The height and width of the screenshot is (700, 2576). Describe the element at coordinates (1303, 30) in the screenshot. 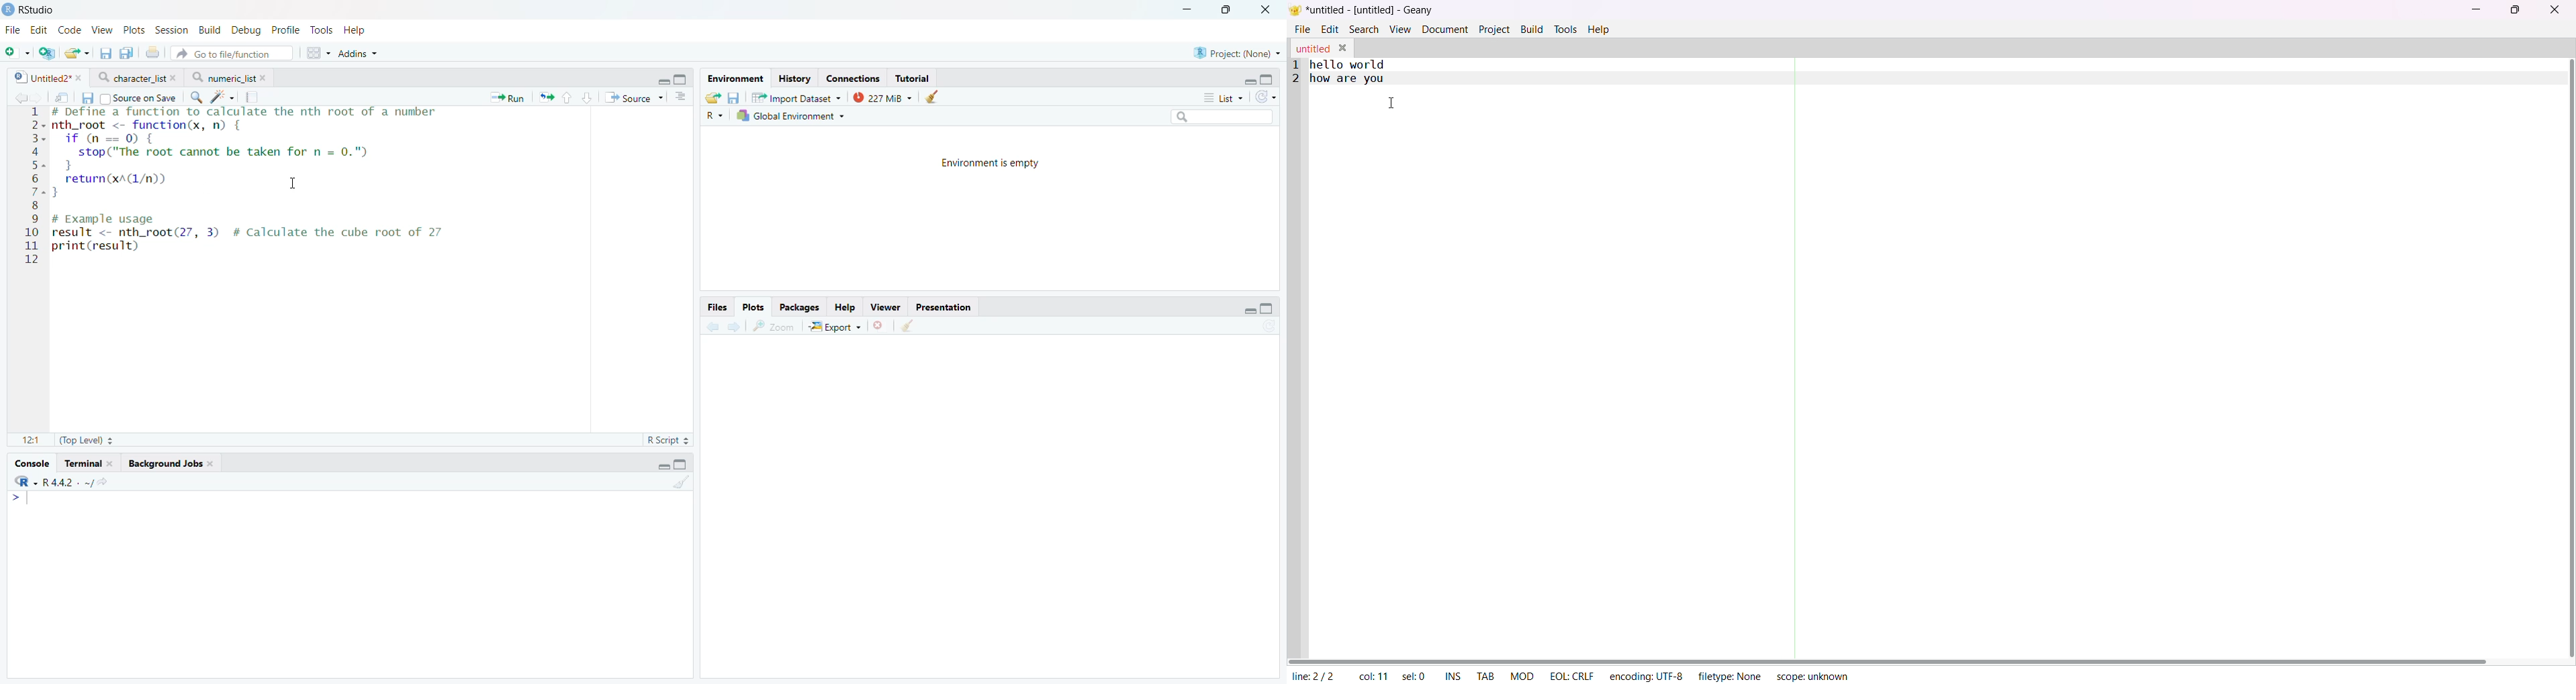

I see `file` at that location.